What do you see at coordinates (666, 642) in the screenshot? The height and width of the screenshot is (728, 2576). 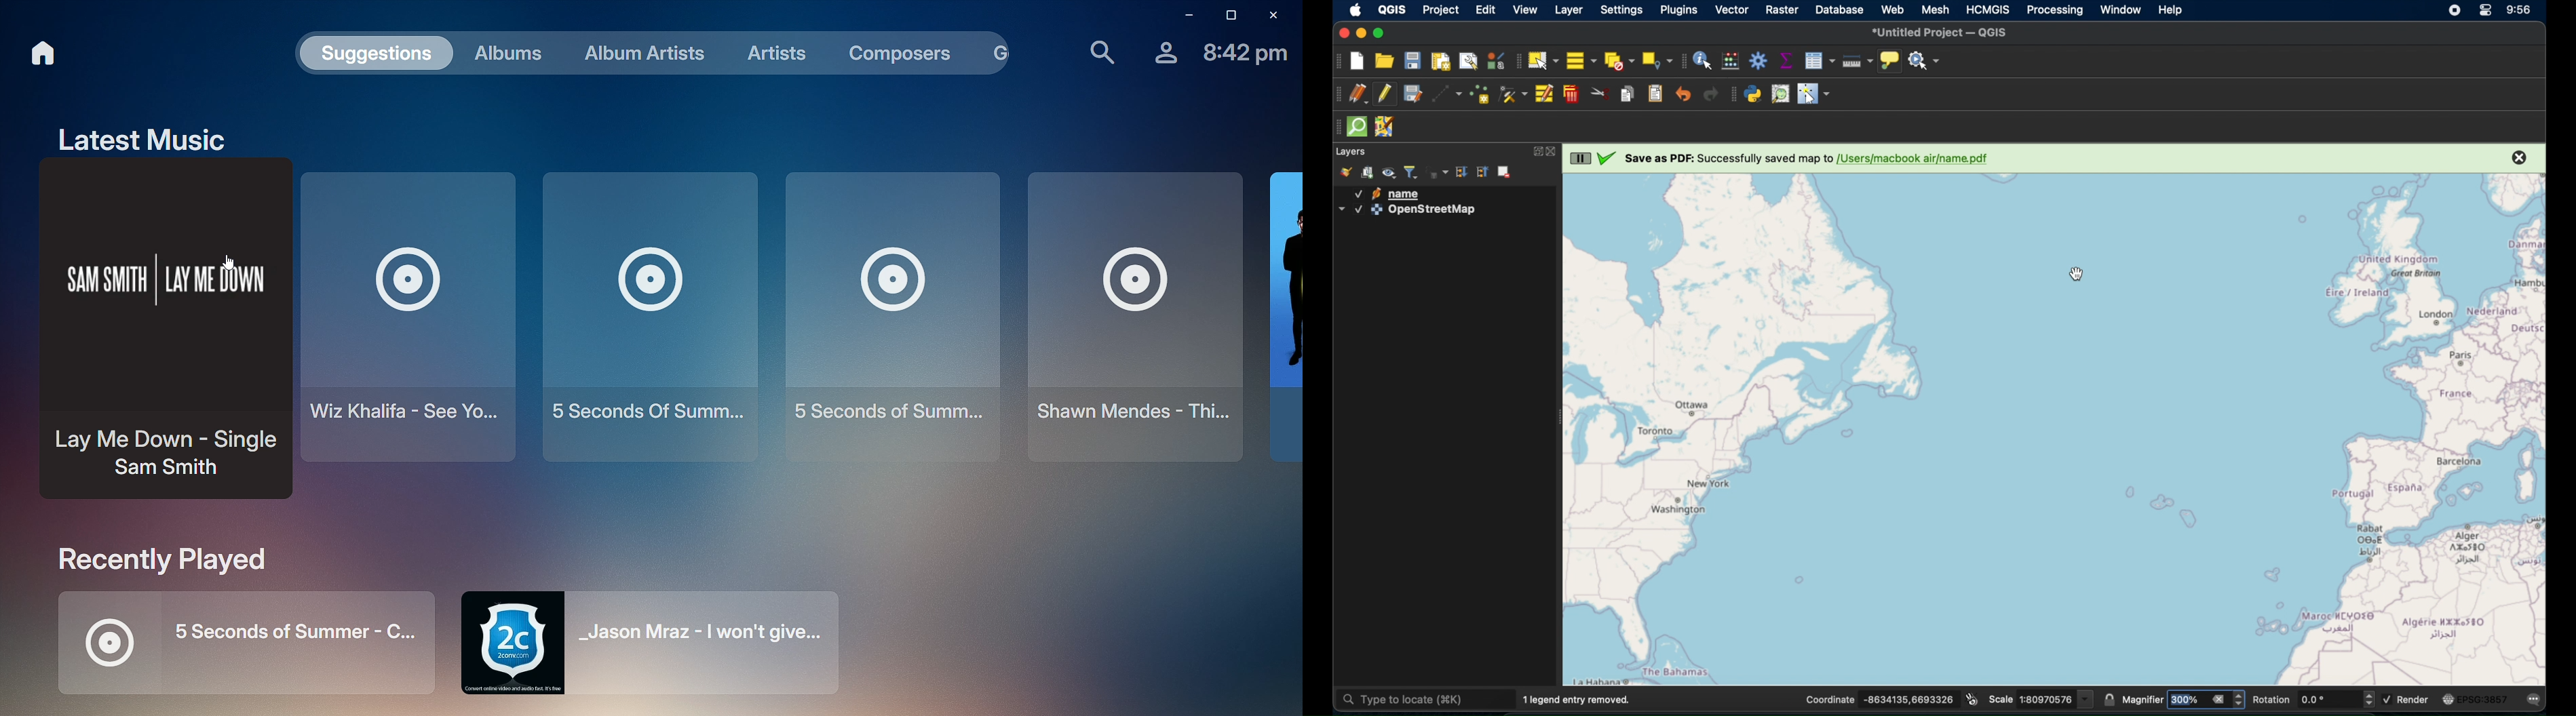 I see `Jason Mraz` at bounding box center [666, 642].